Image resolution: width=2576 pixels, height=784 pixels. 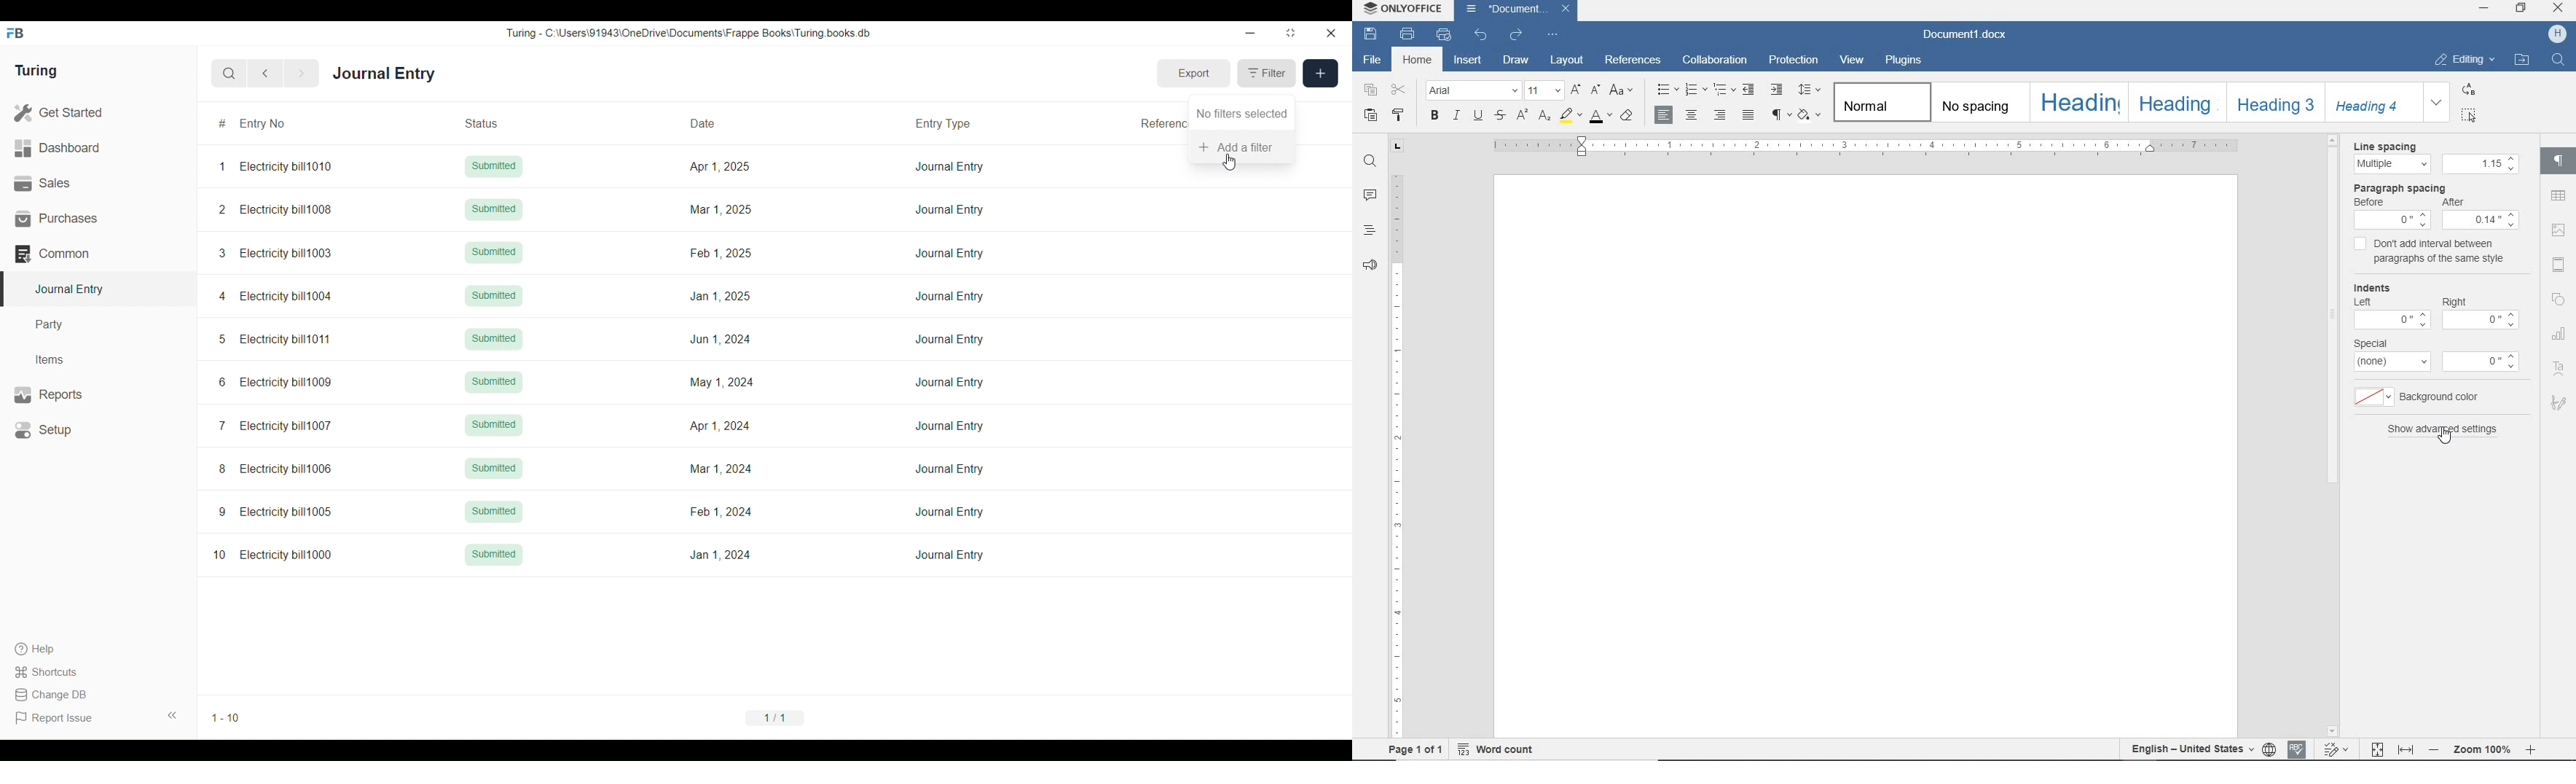 What do you see at coordinates (276, 253) in the screenshot?
I see `3 Electricity bill1003` at bounding box center [276, 253].